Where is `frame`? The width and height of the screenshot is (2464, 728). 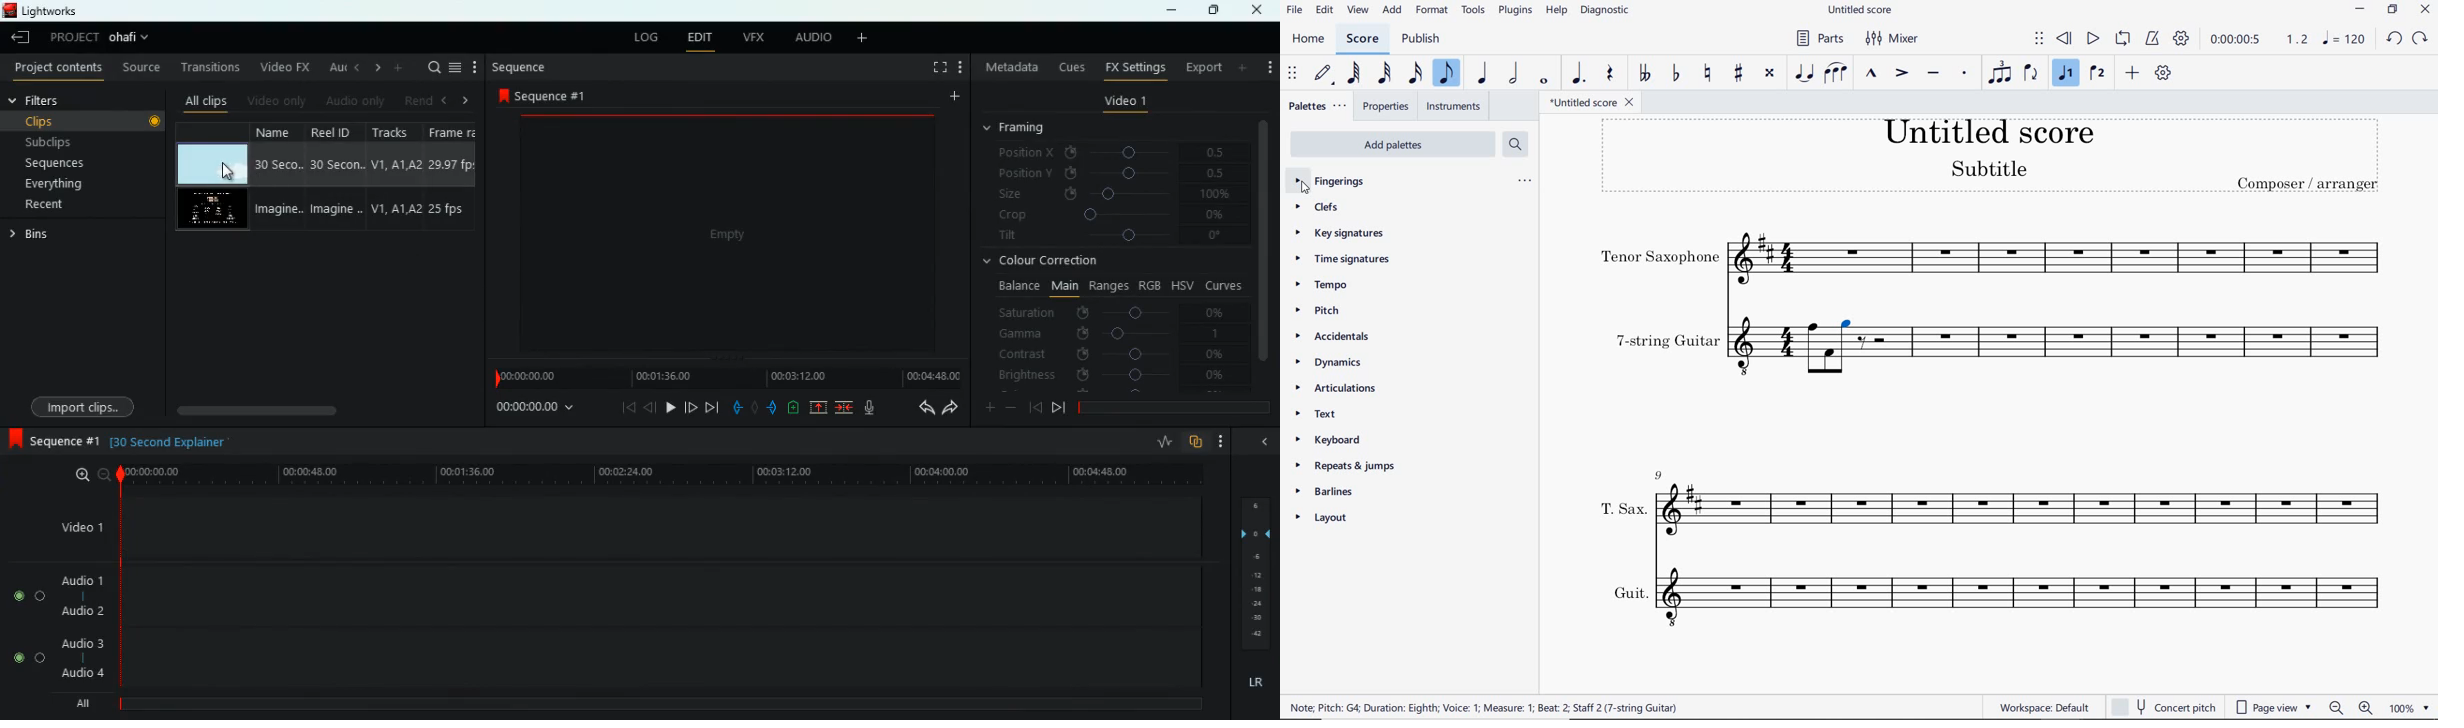 frame is located at coordinates (457, 131).